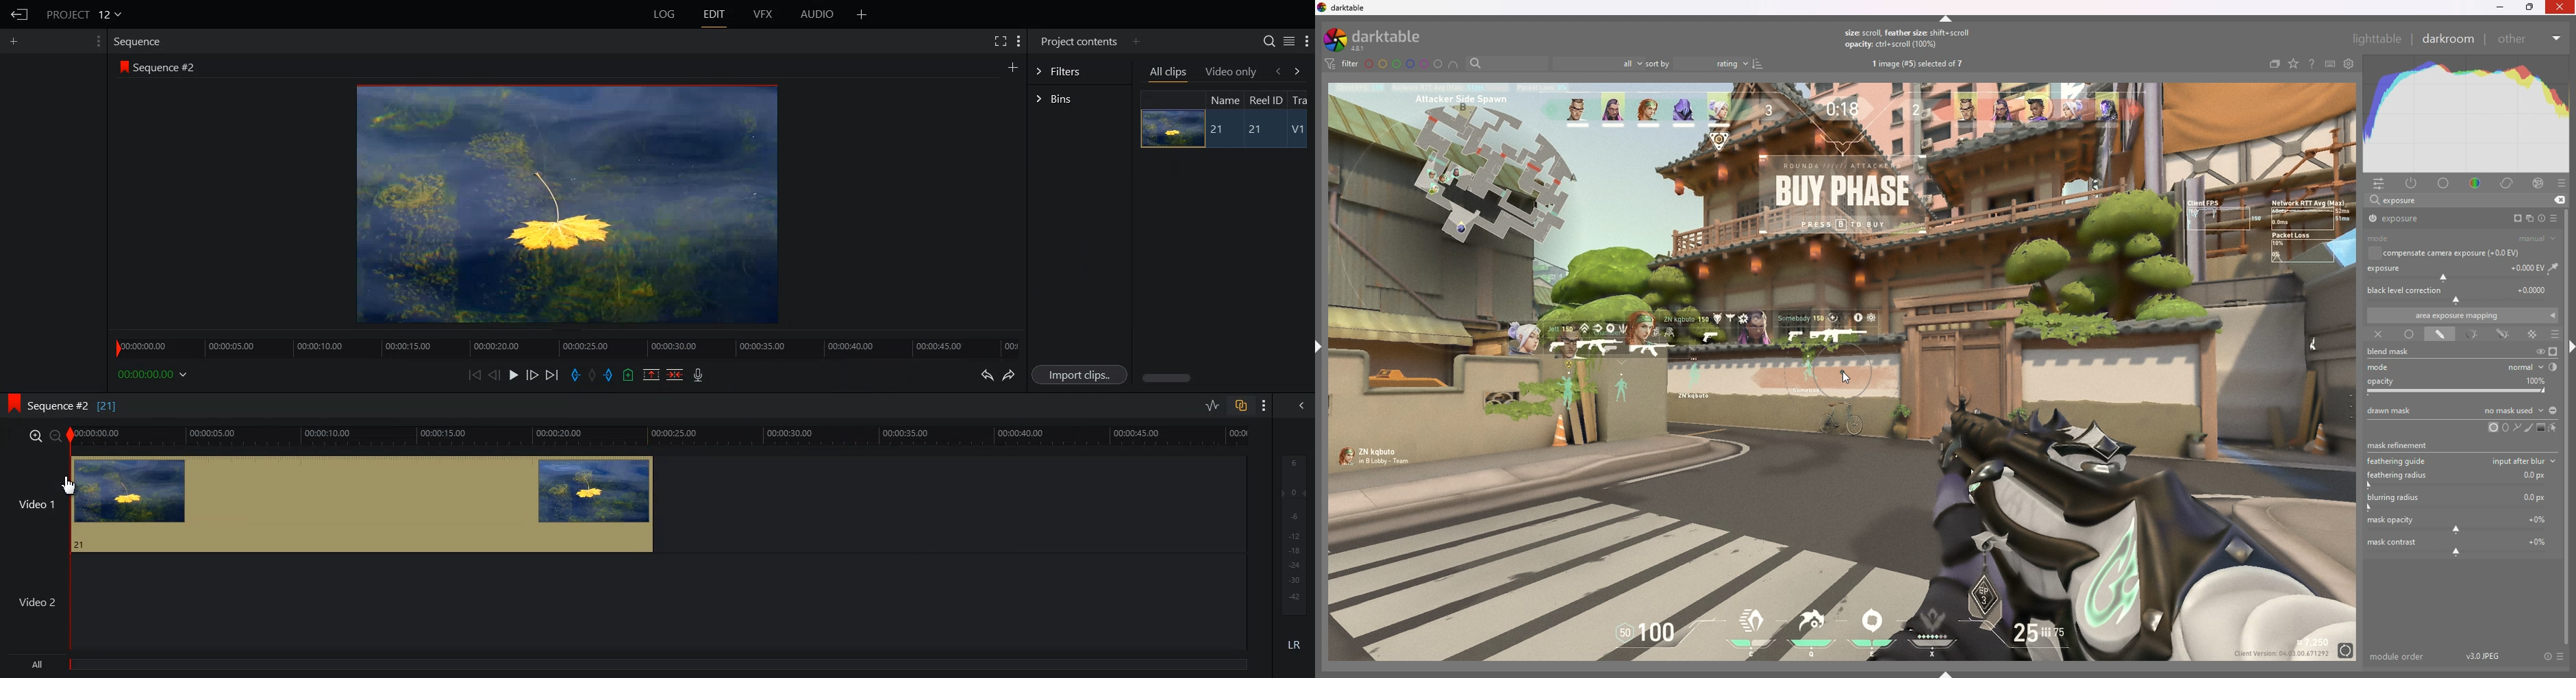  Describe the element at coordinates (1277, 71) in the screenshot. I see `backward` at that location.